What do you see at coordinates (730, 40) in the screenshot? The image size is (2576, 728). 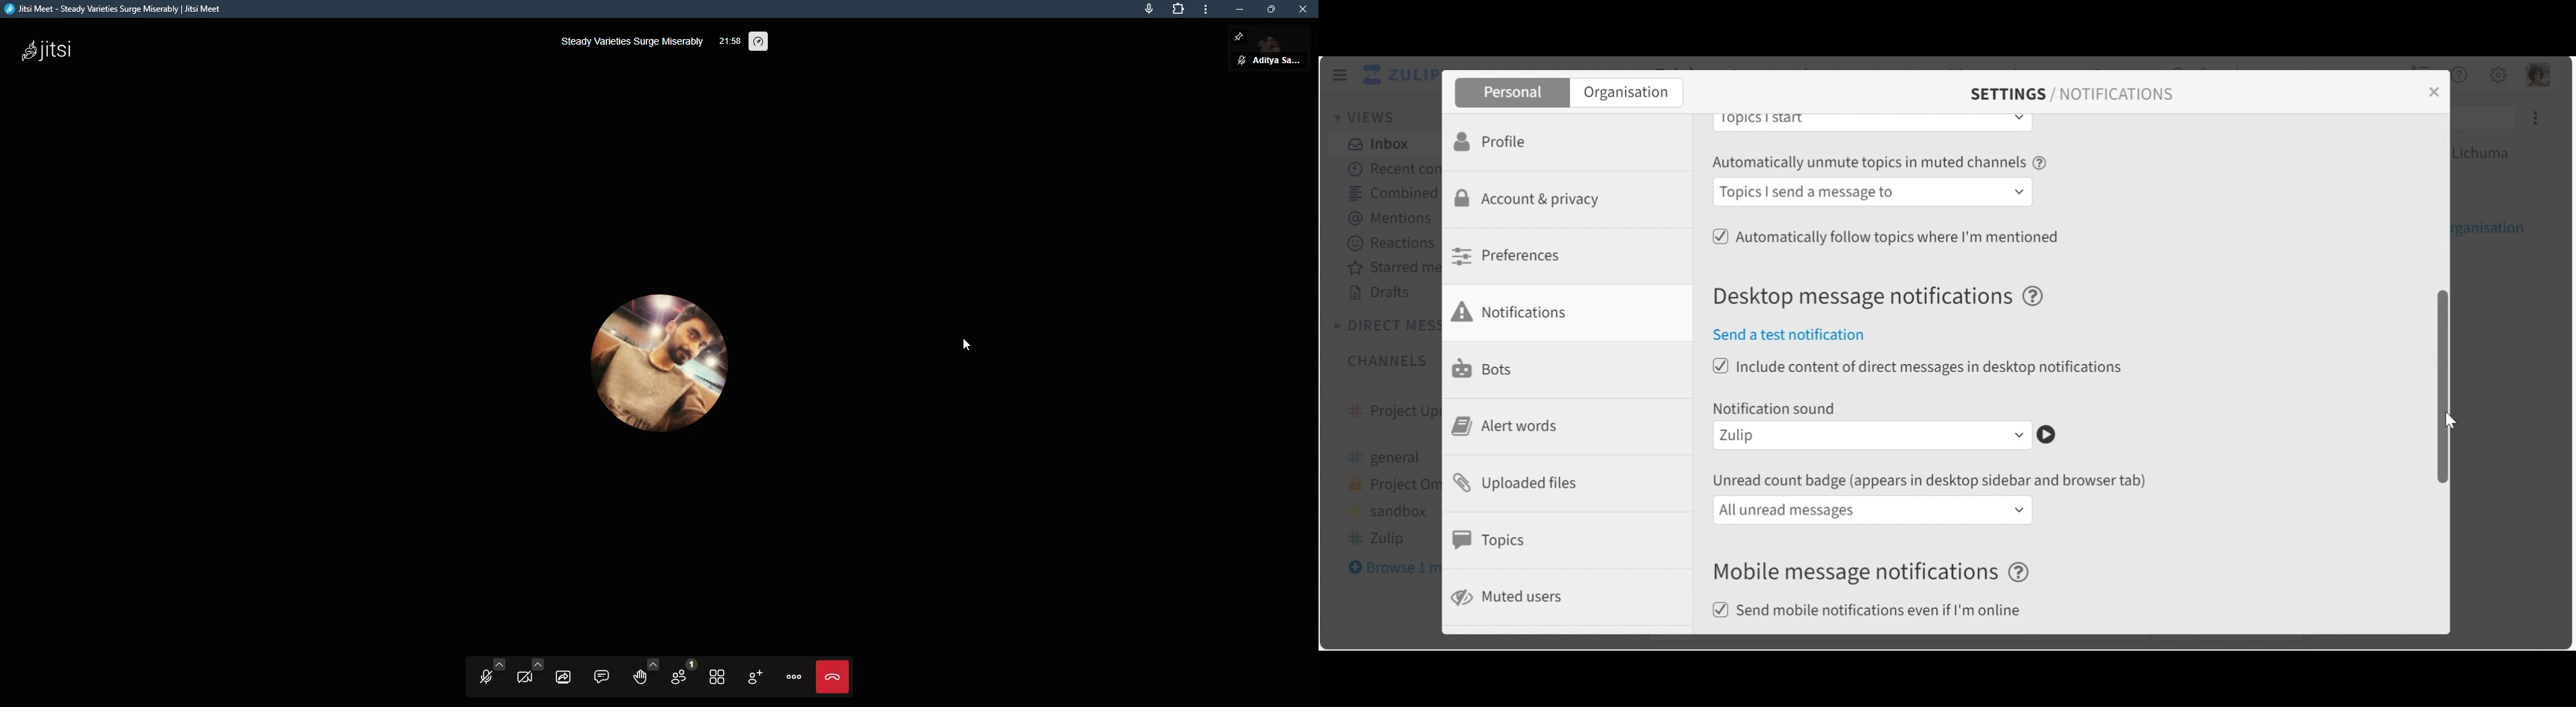 I see `elapsed time` at bounding box center [730, 40].